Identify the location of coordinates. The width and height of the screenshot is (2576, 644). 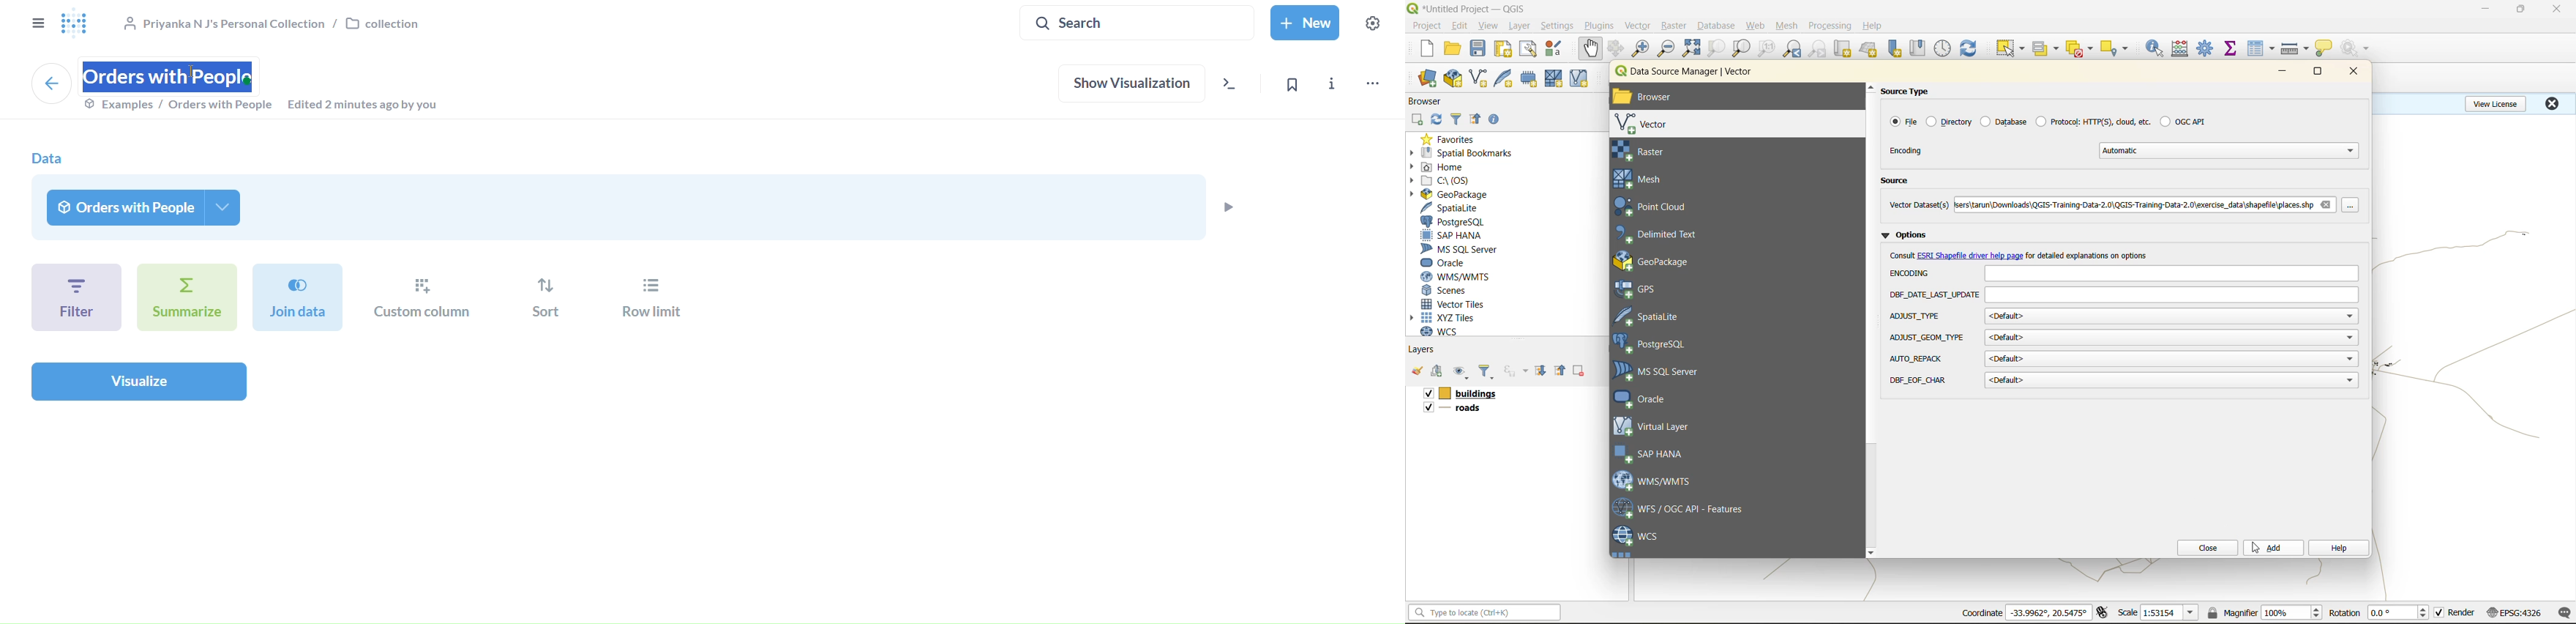
(1982, 613).